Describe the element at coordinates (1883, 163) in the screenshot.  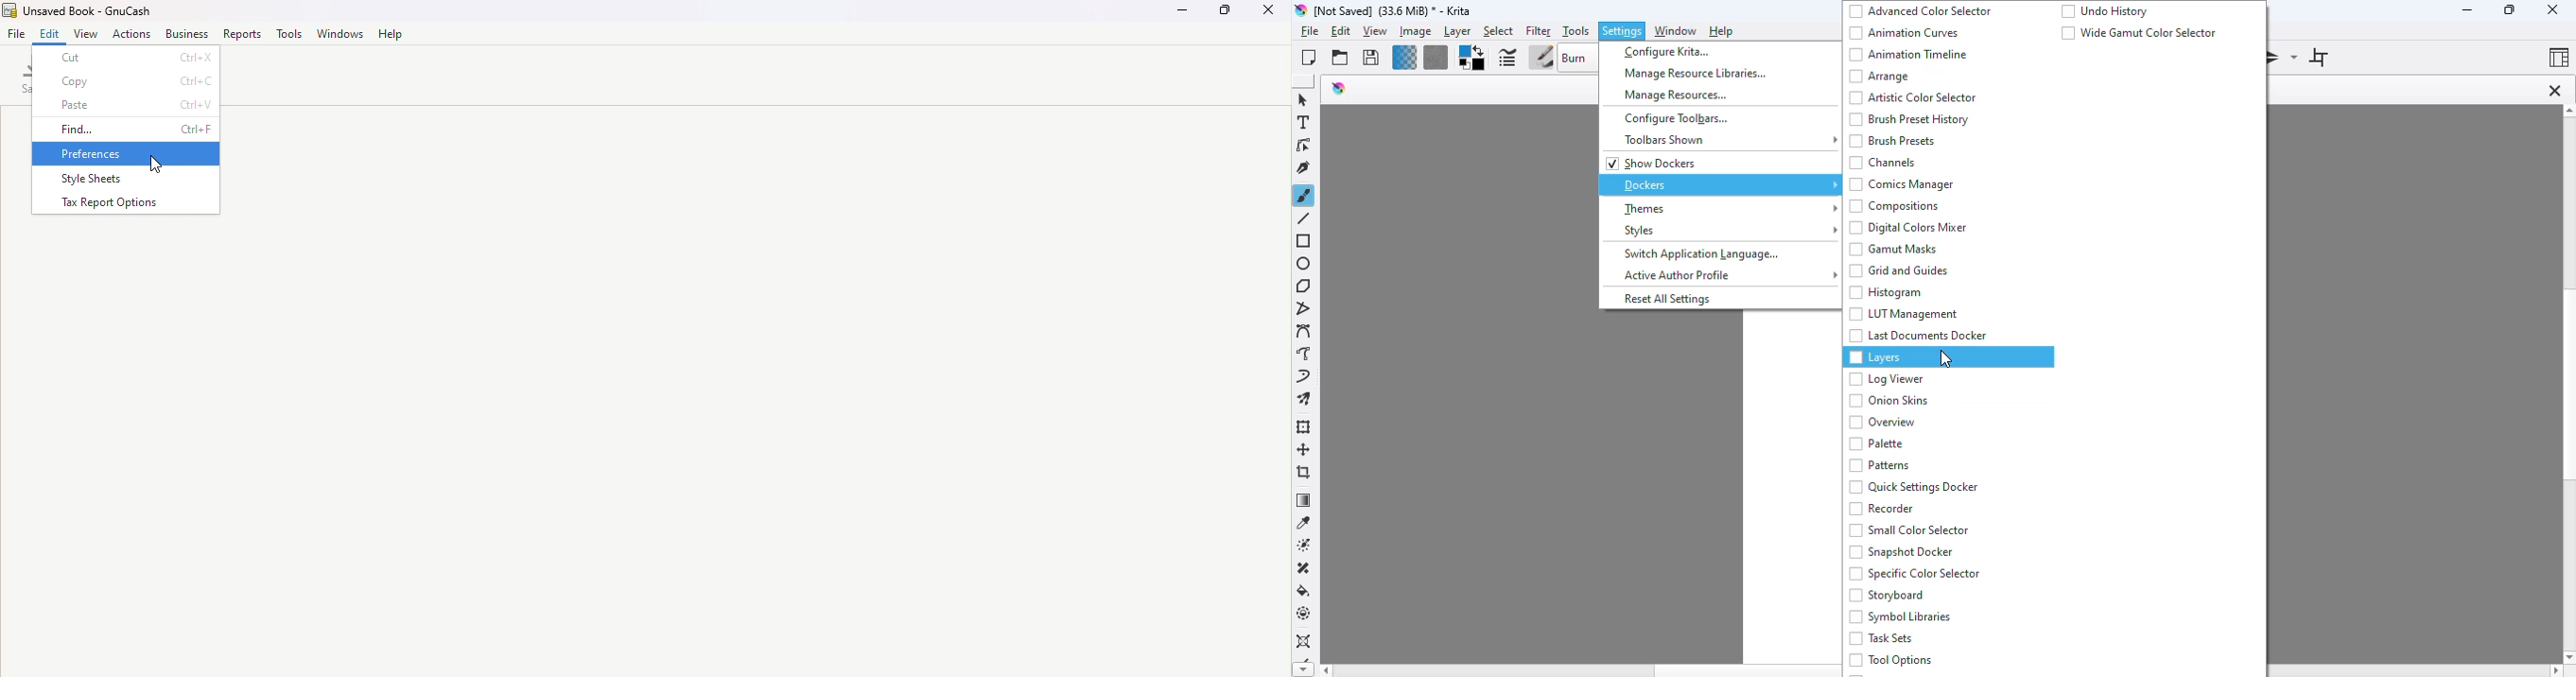
I see `channels` at that location.